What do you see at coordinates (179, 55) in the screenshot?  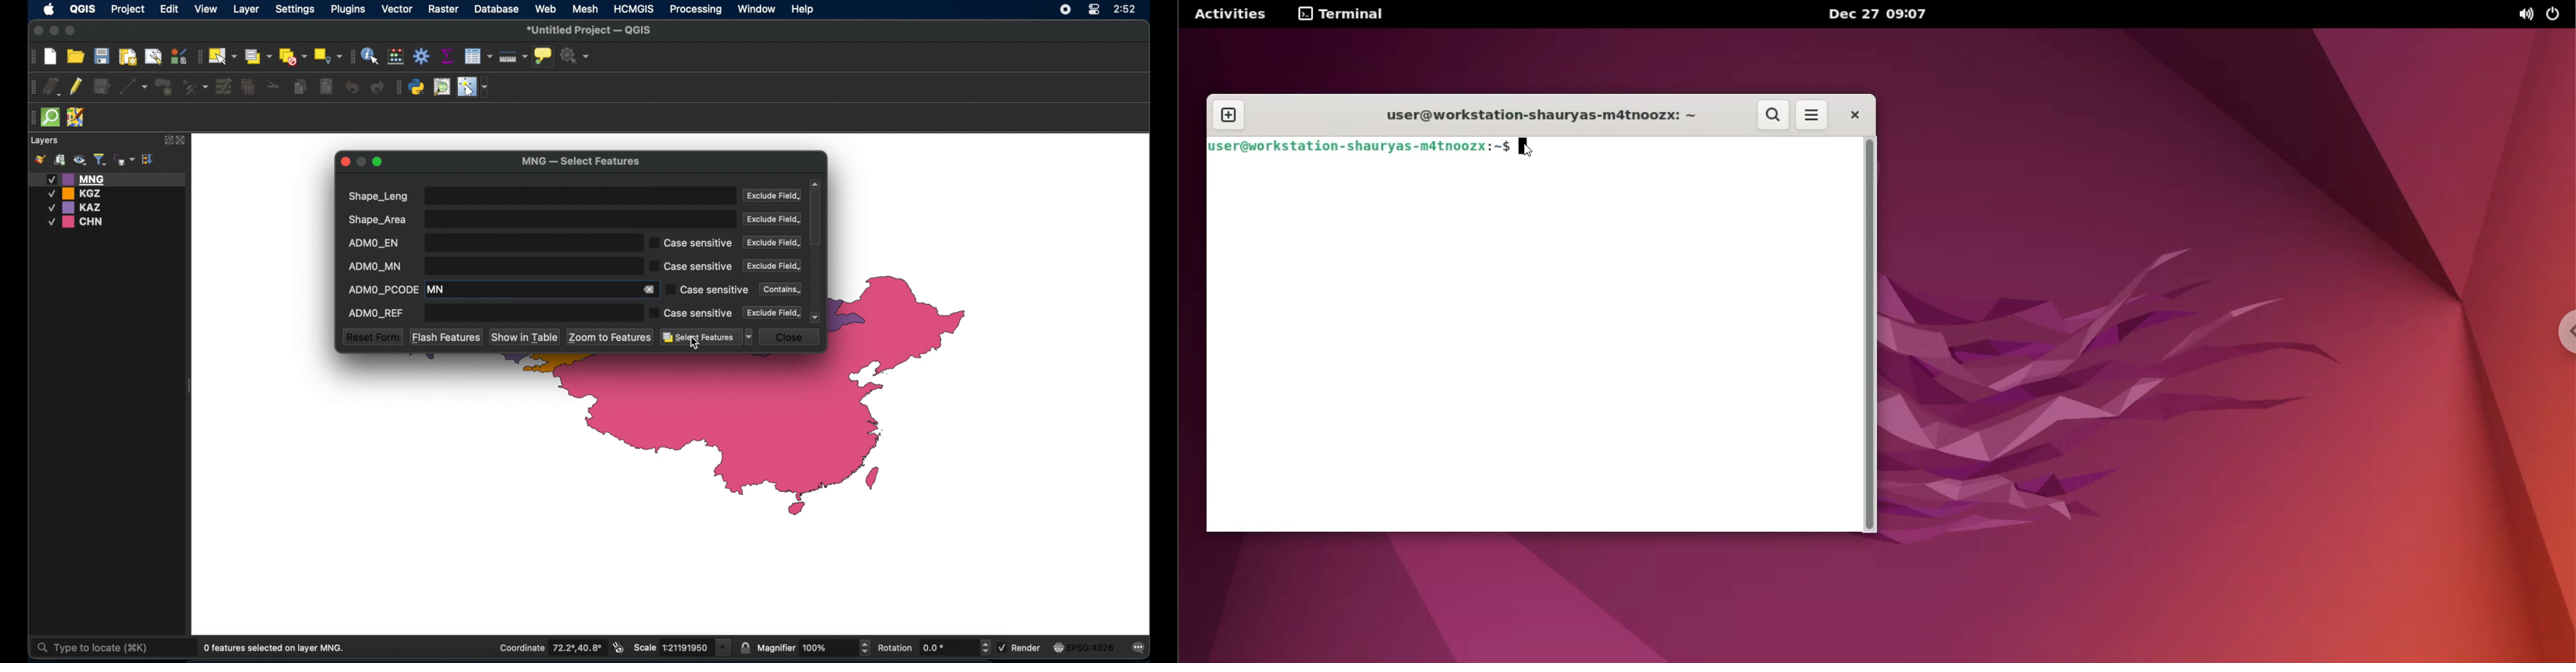 I see `style manager` at bounding box center [179, 55].